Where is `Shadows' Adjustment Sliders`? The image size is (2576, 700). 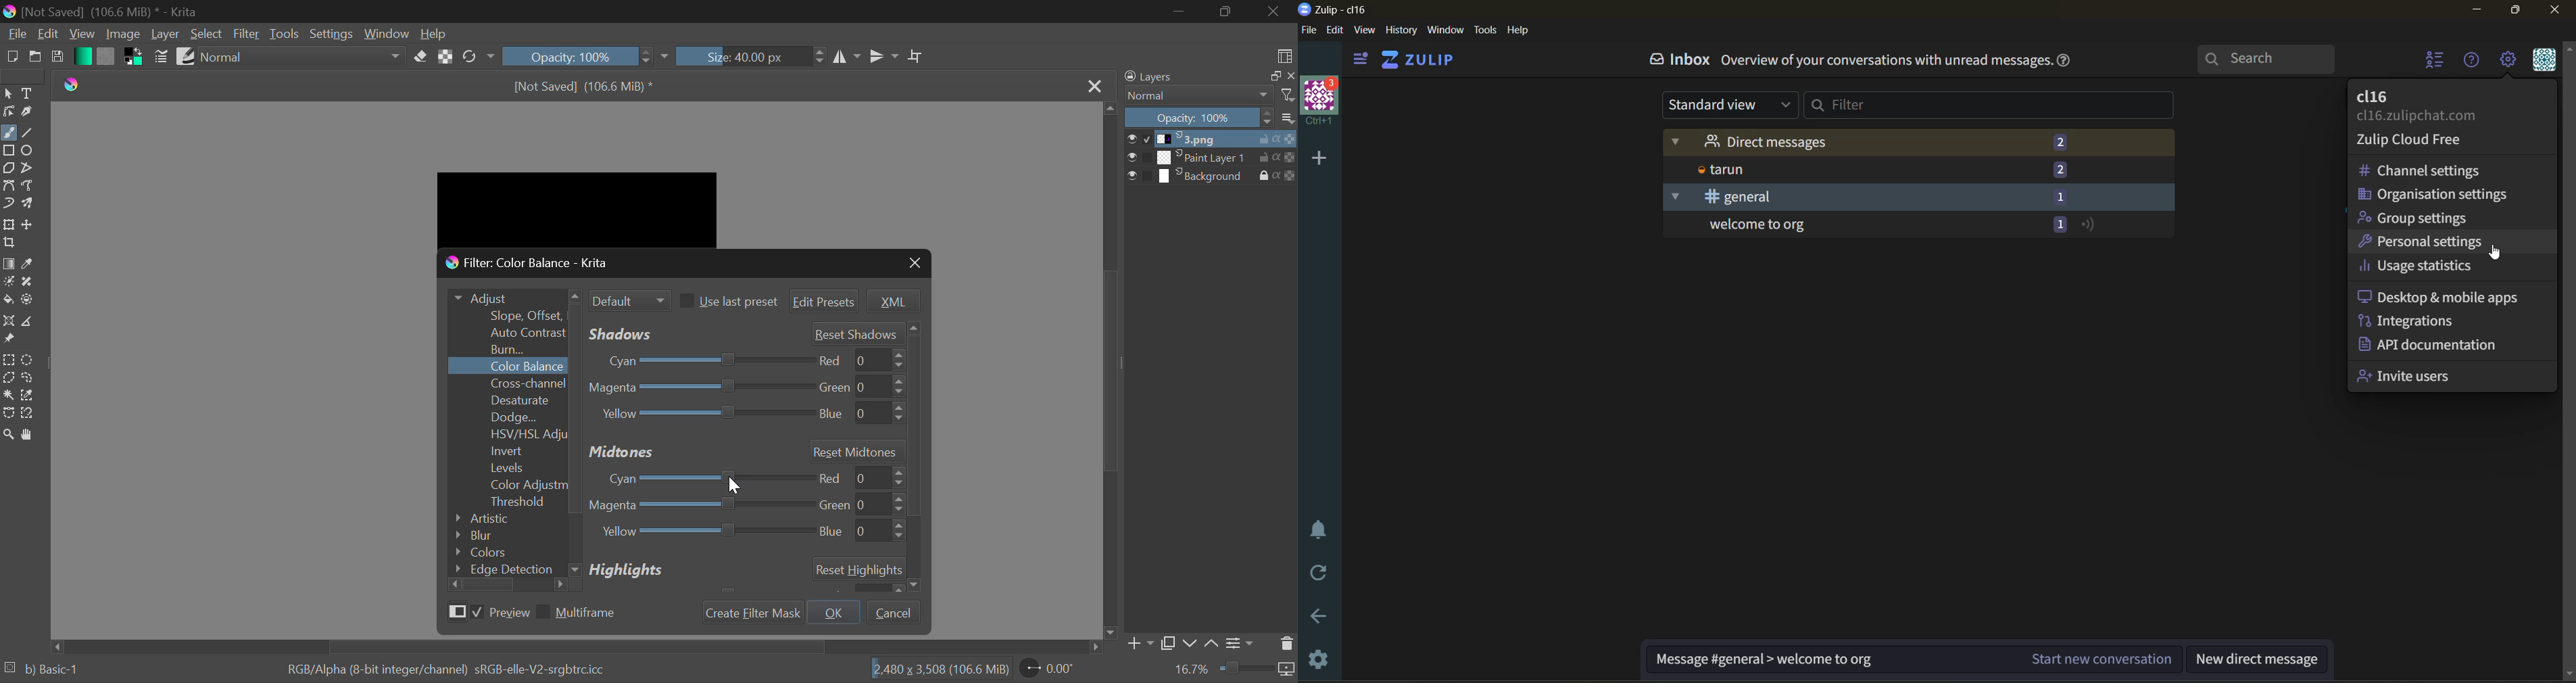 Shadows' Adjustment Sliders is located at coordinates (741, 333).